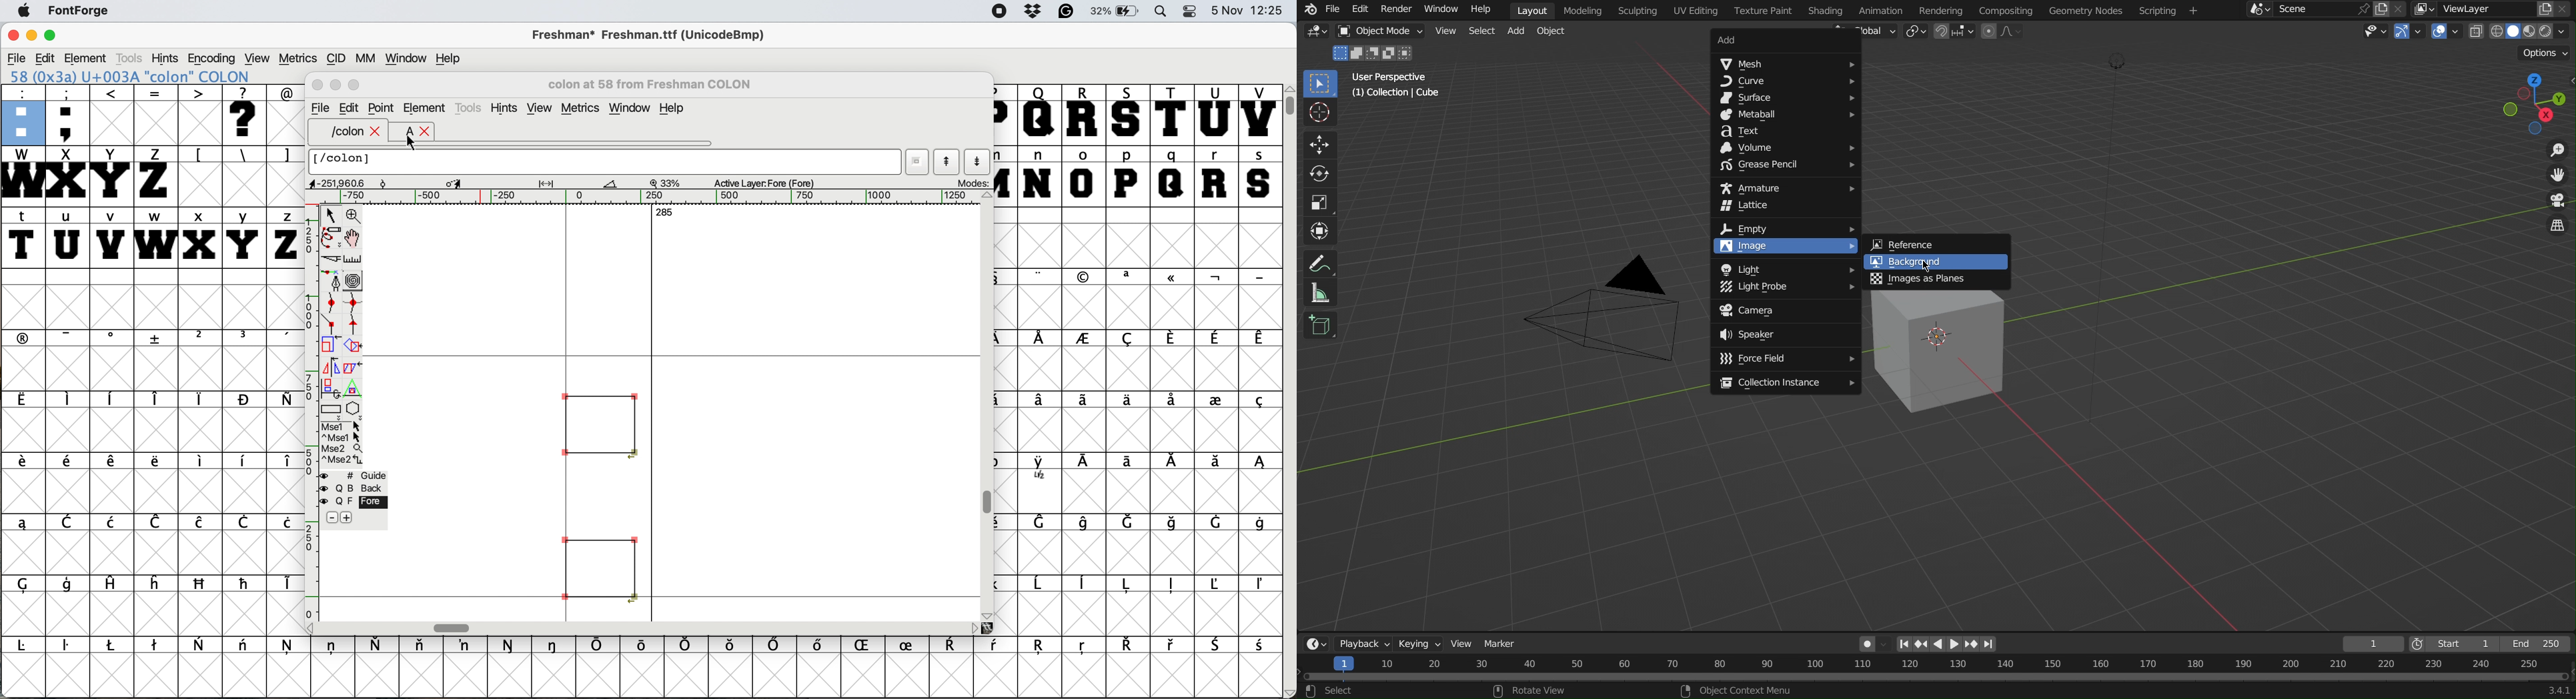 Image resolution: width=2576 pixels, height=700 pixels. Describe the element at coordinates (653, 34) in the screenshot. I see `Freshman* Freshman.ttf (UnicodeBmp)` at that location.